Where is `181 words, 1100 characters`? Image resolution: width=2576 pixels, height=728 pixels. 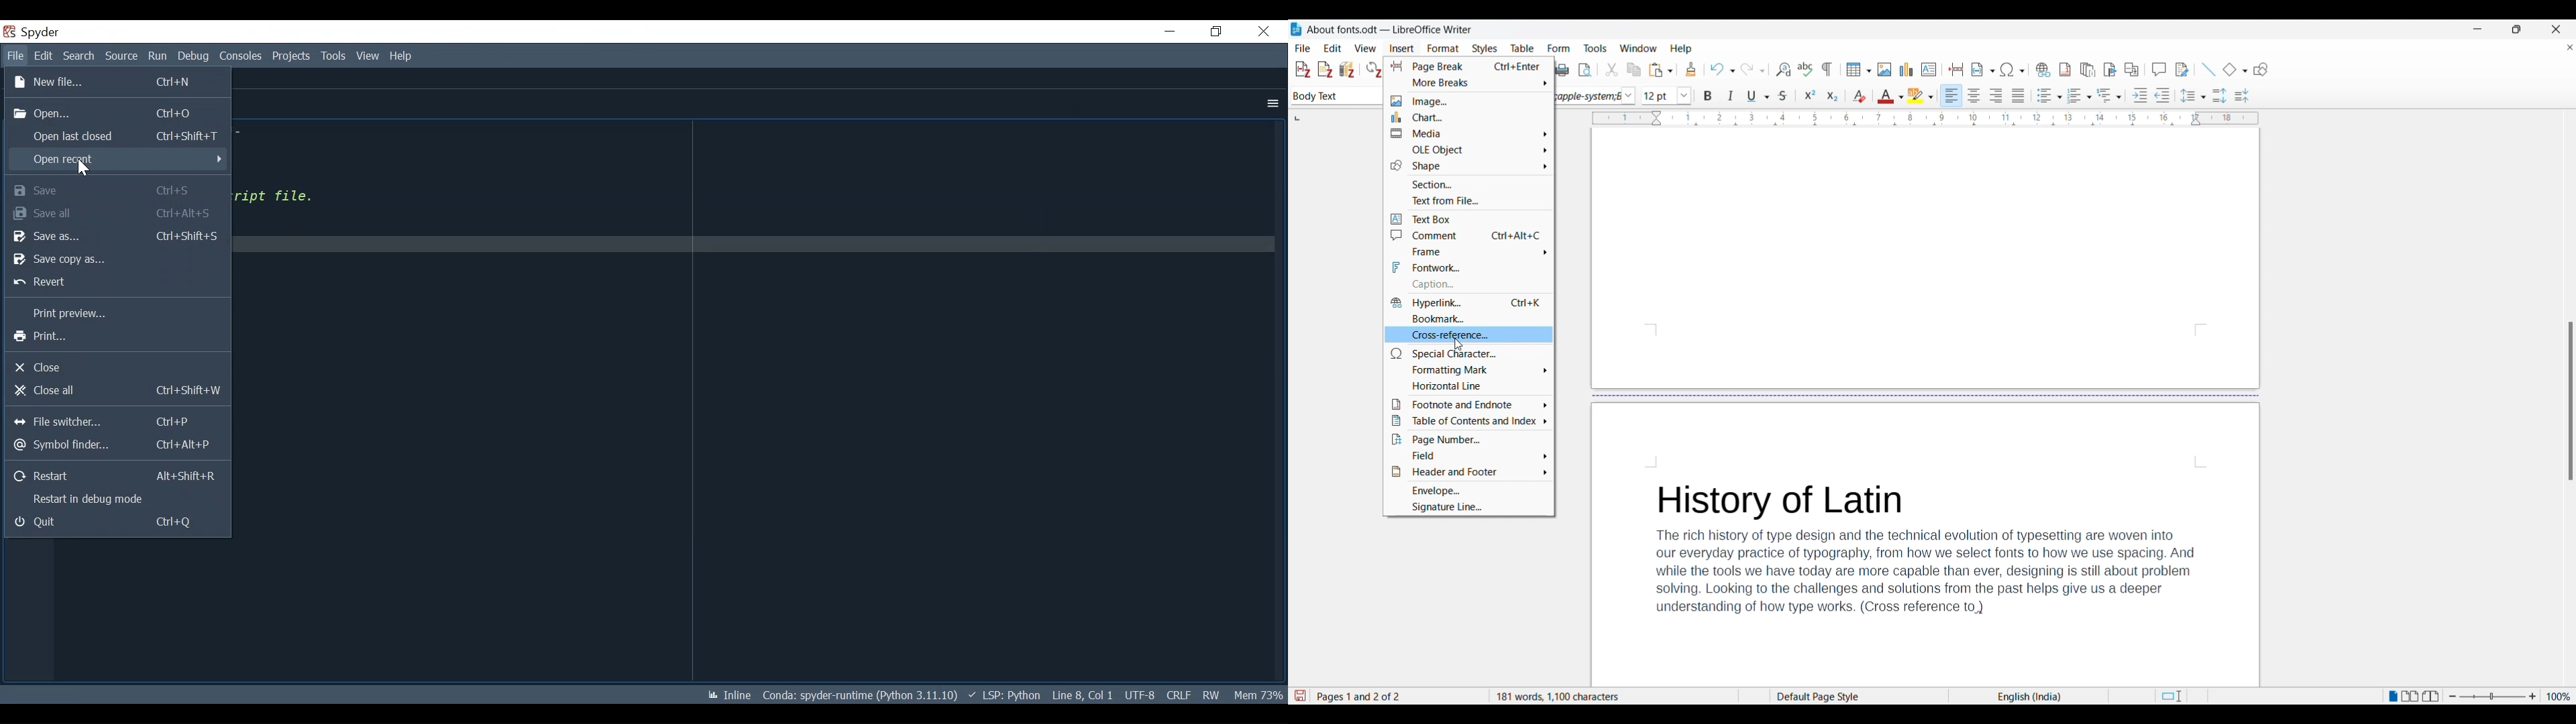
181 words, 1100 characters is located at coordinates (1615, 696).